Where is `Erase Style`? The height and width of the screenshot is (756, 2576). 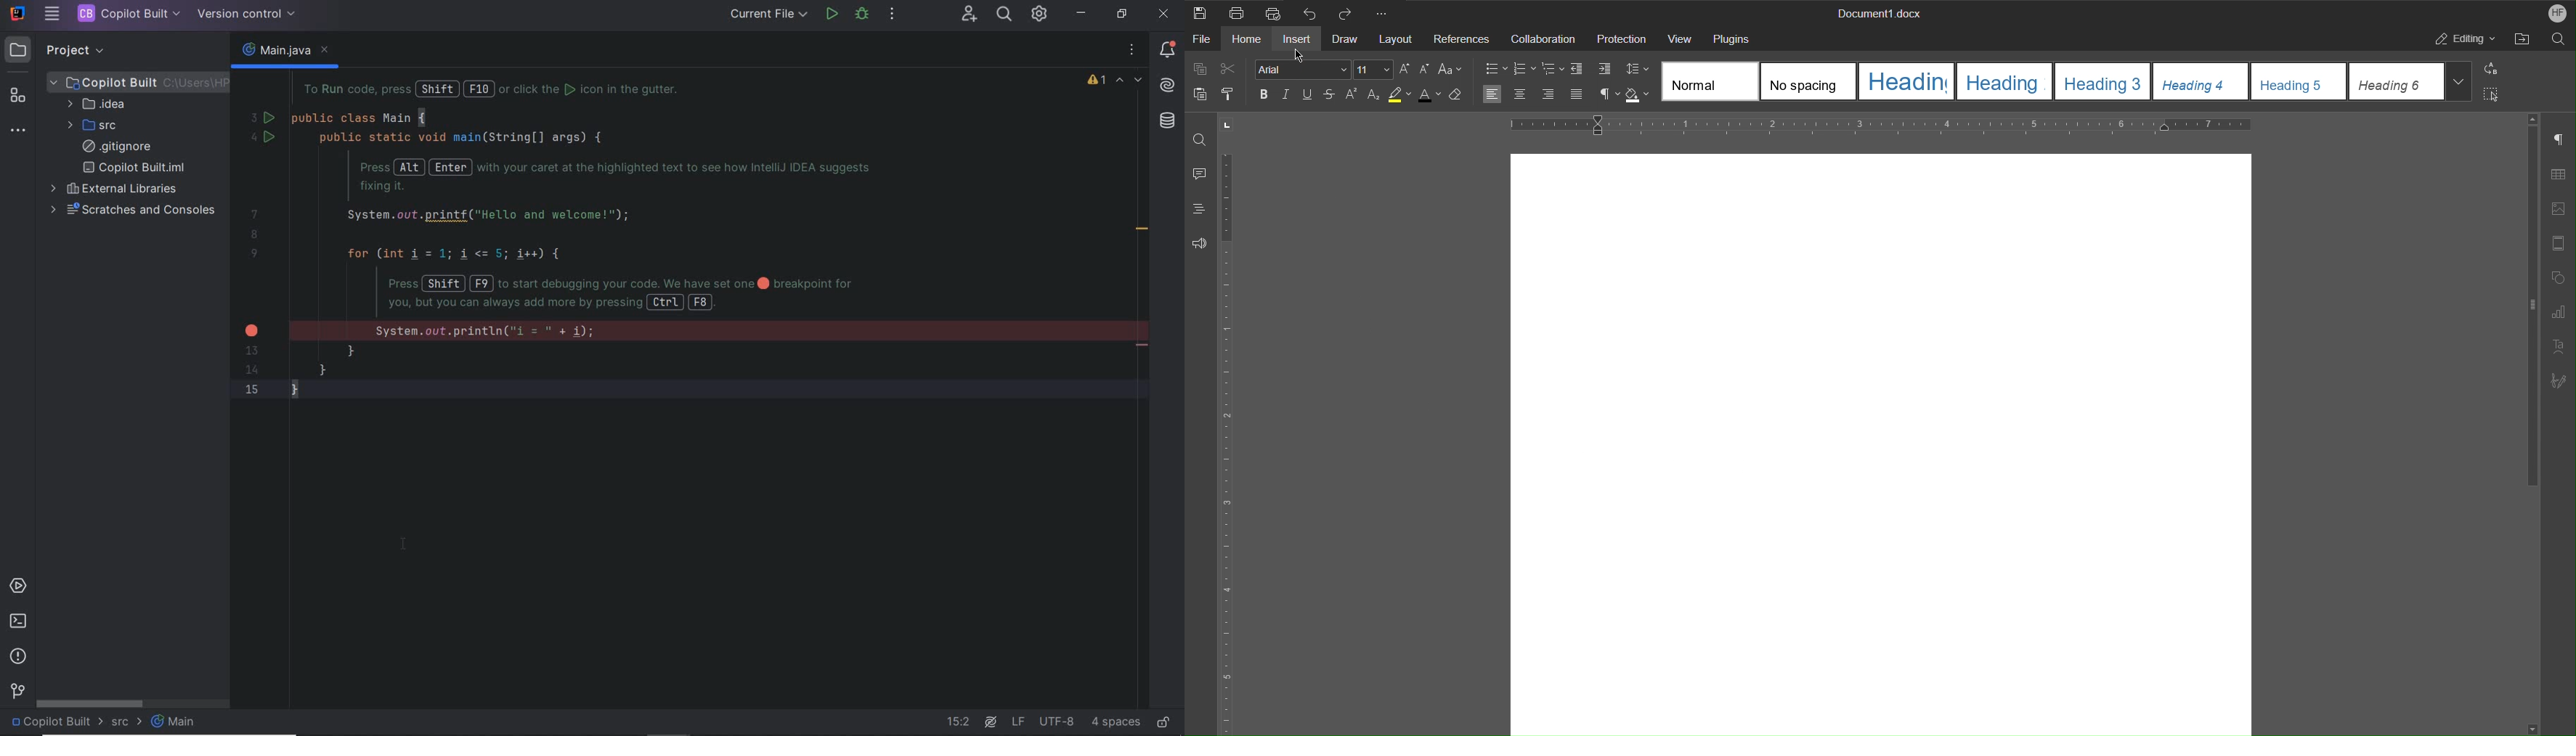
Erase Style is located at coordinates (1456, 95).